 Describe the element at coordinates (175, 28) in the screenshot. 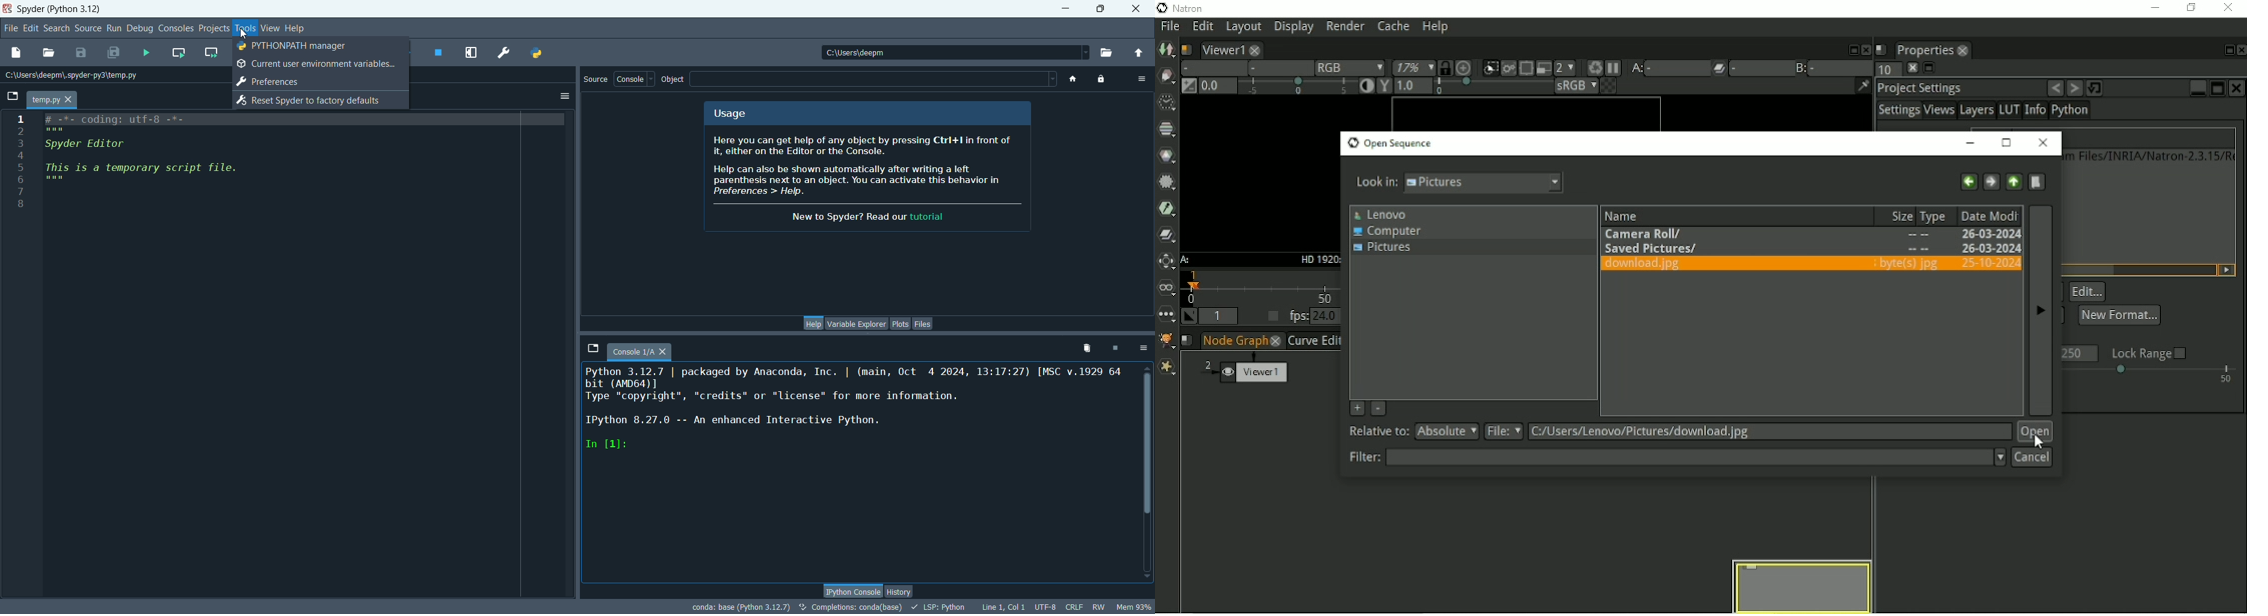

I see `consoles` at that location.